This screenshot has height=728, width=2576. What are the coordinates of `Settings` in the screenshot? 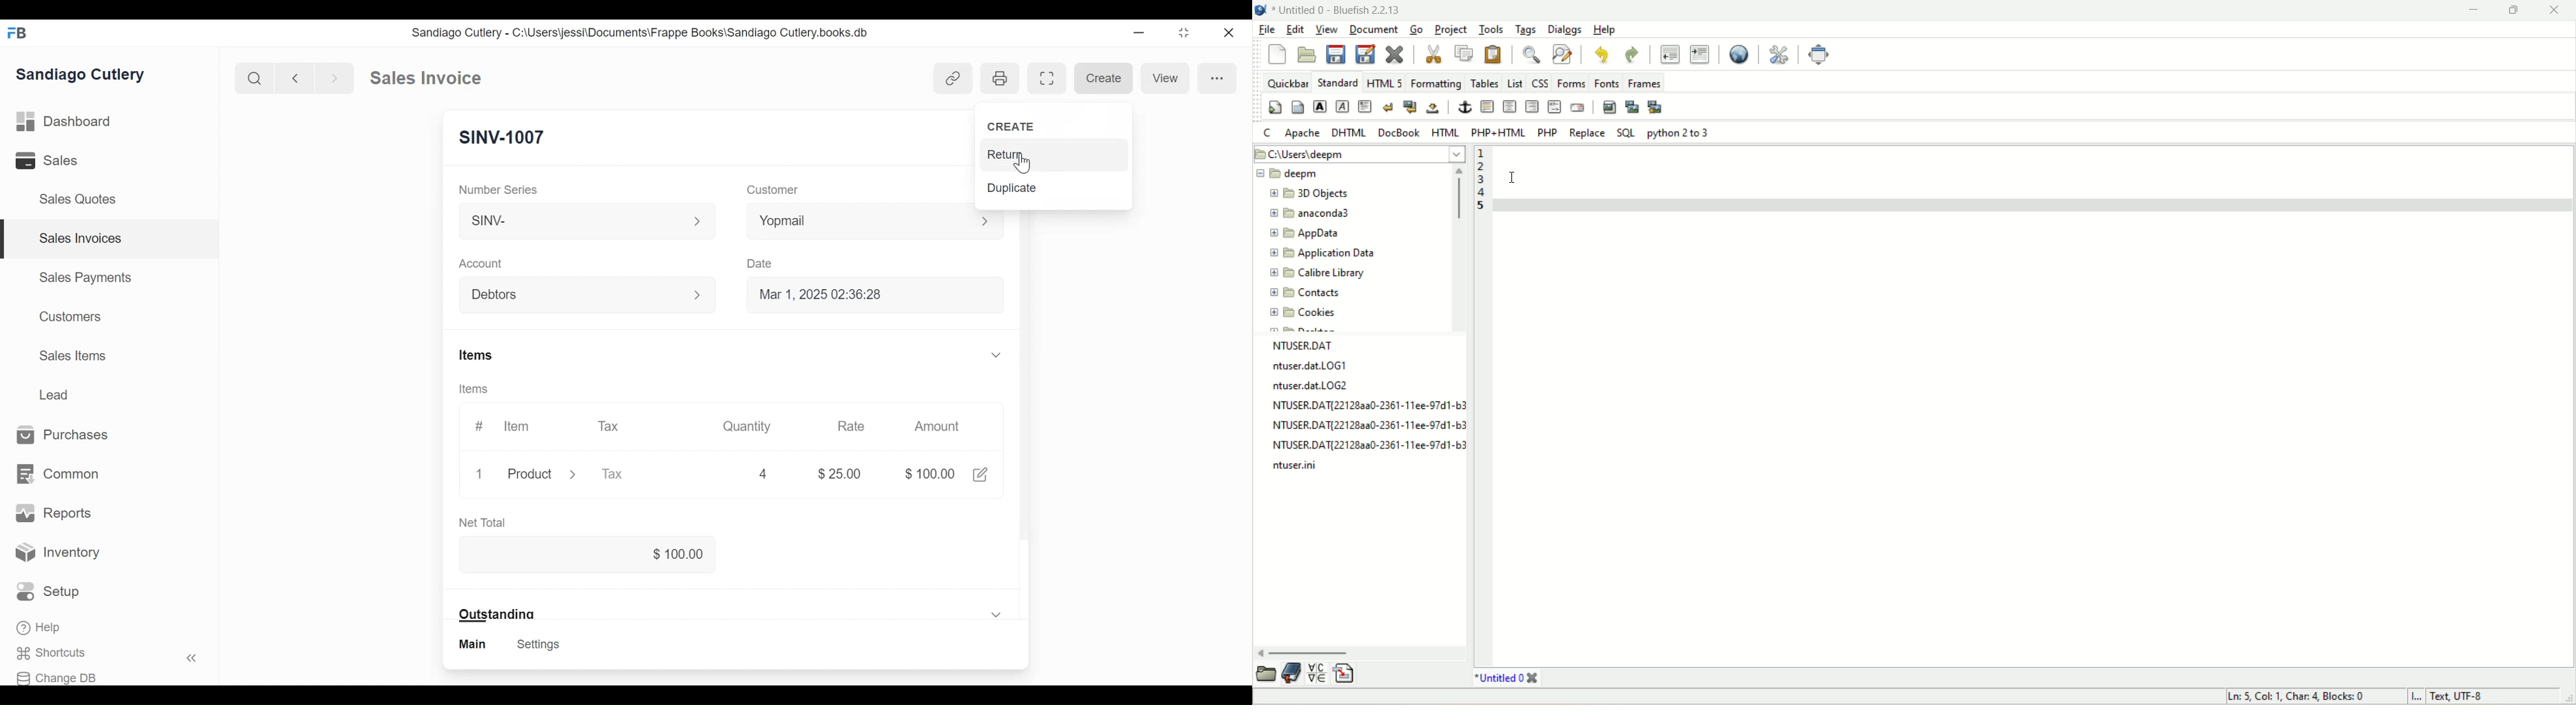 It's located at (540, 644).